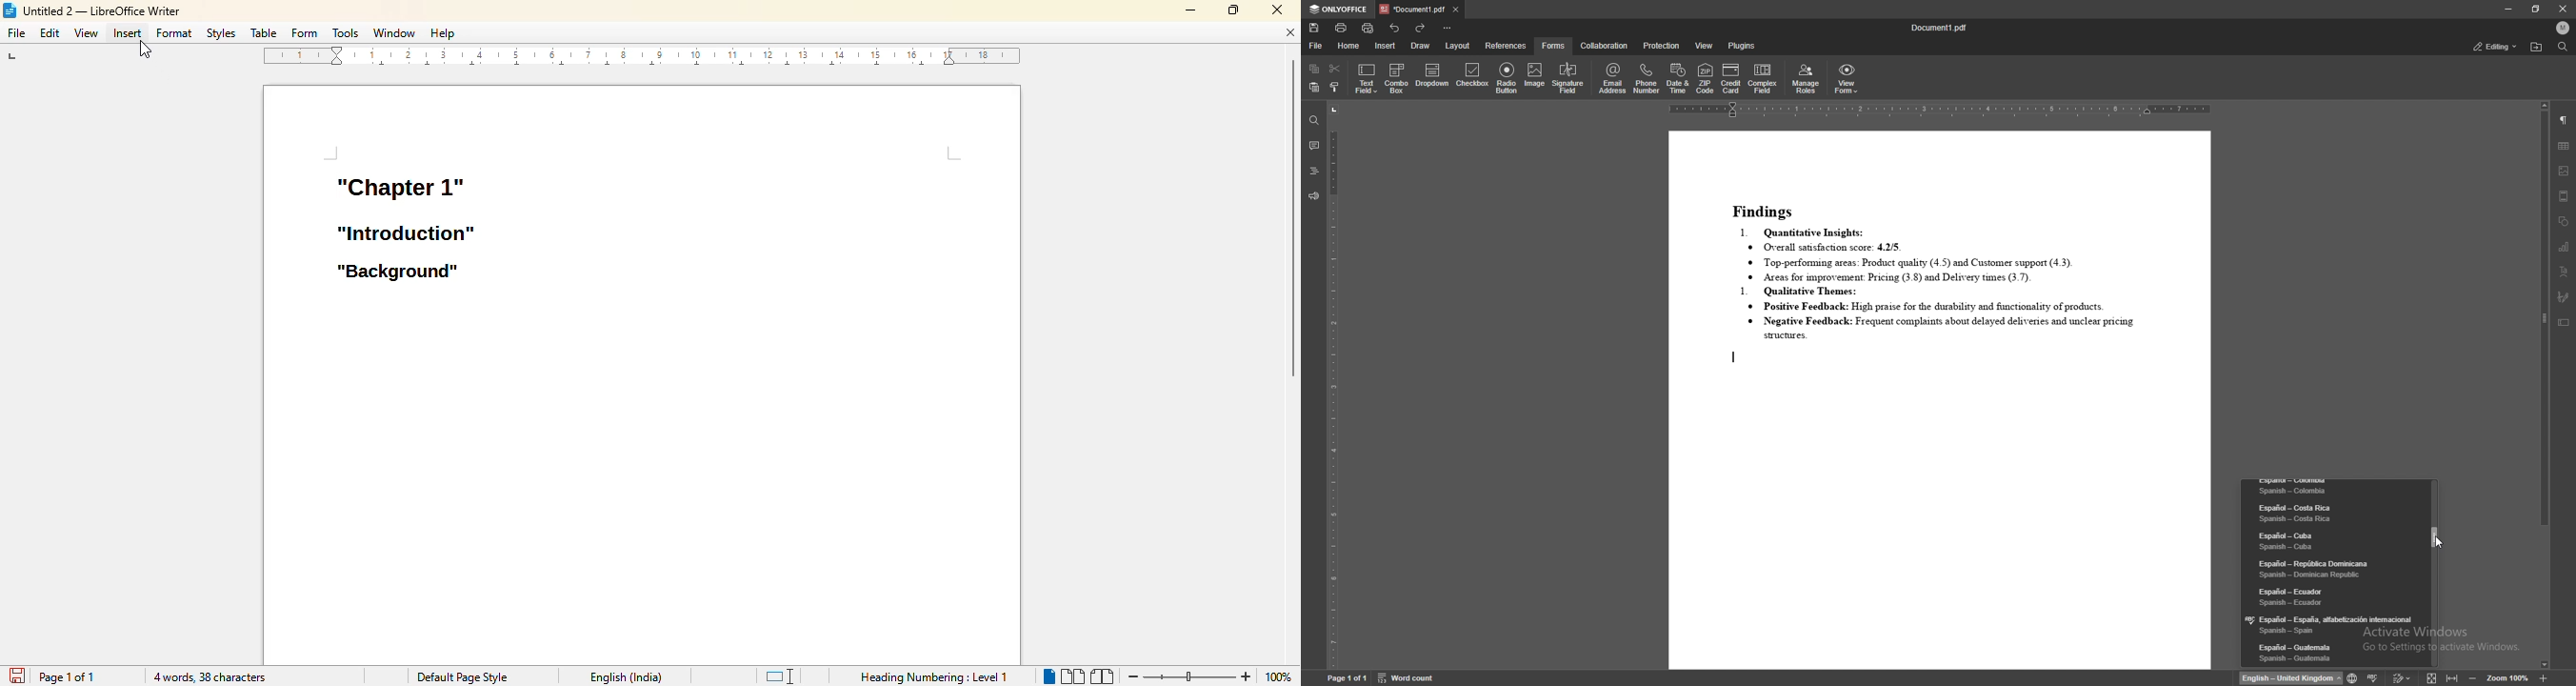 Image resolution: width=2576 pixels, height=700 pixels. What do you see at coordinates (1458, 45) in the screenshot?
I see `layout` at bounding box center [1458, 45].